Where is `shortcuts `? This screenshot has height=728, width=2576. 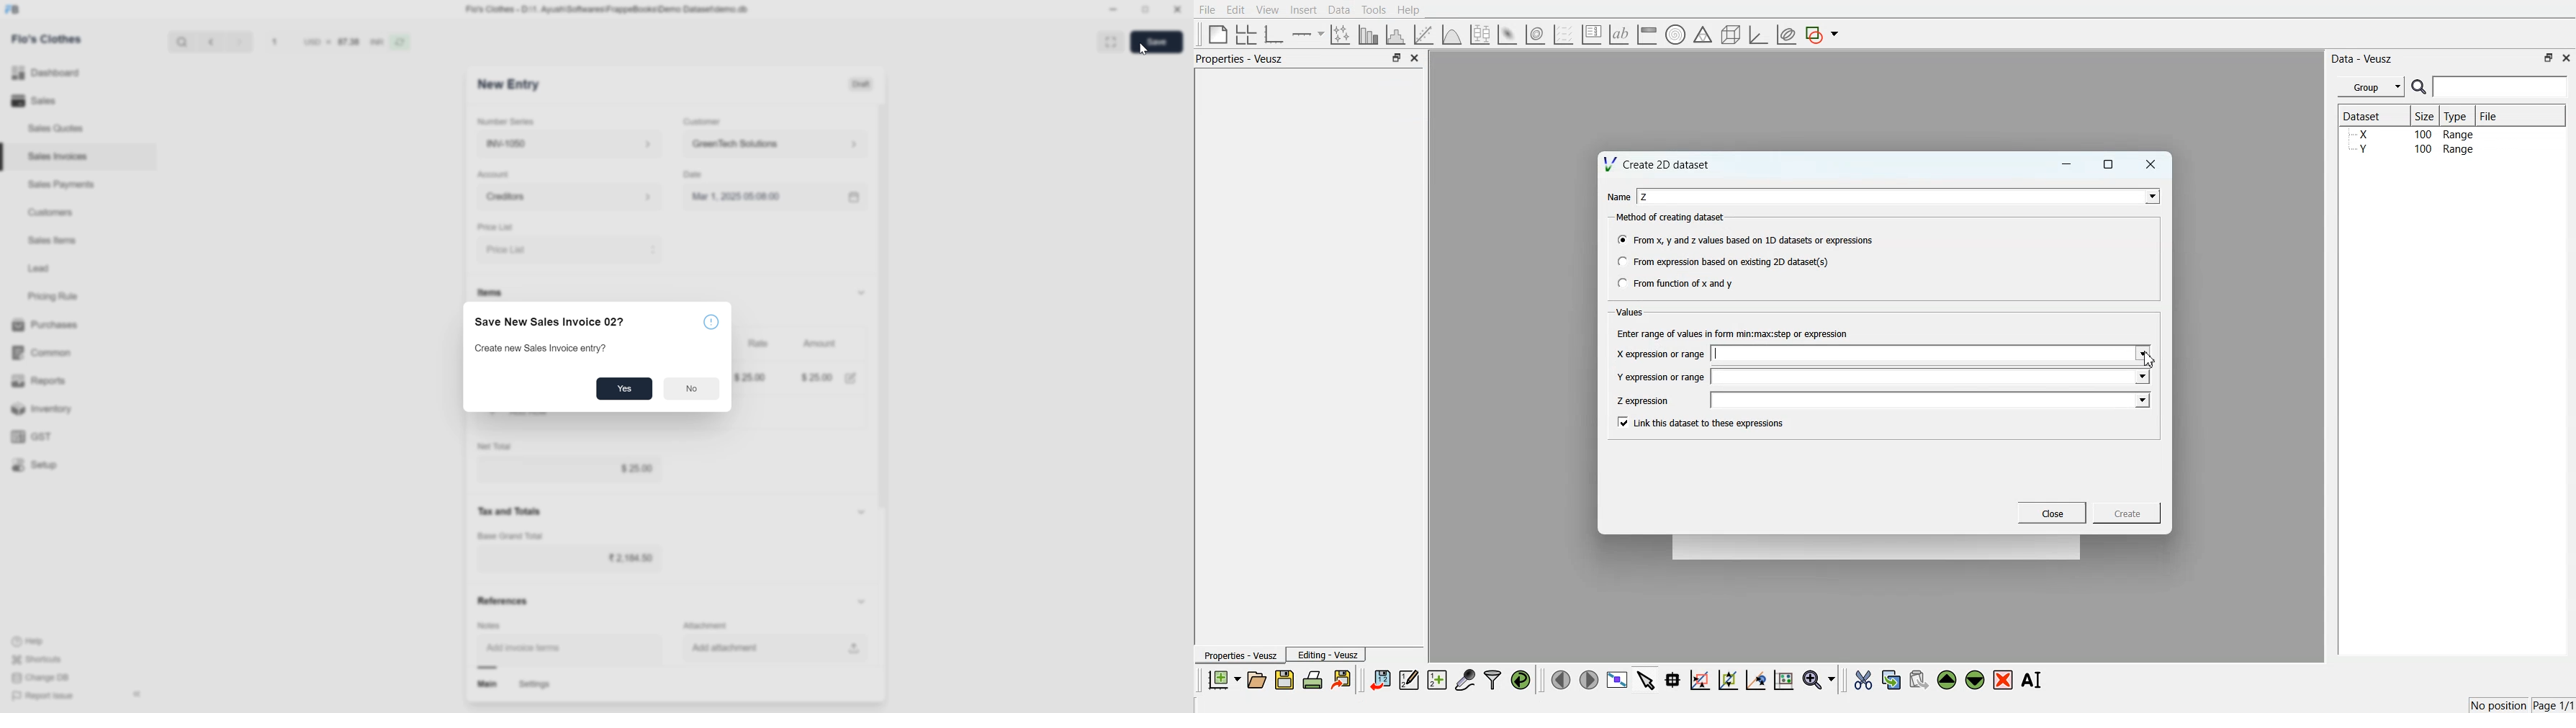
shortcuts  is located at coordinates (46, 659).